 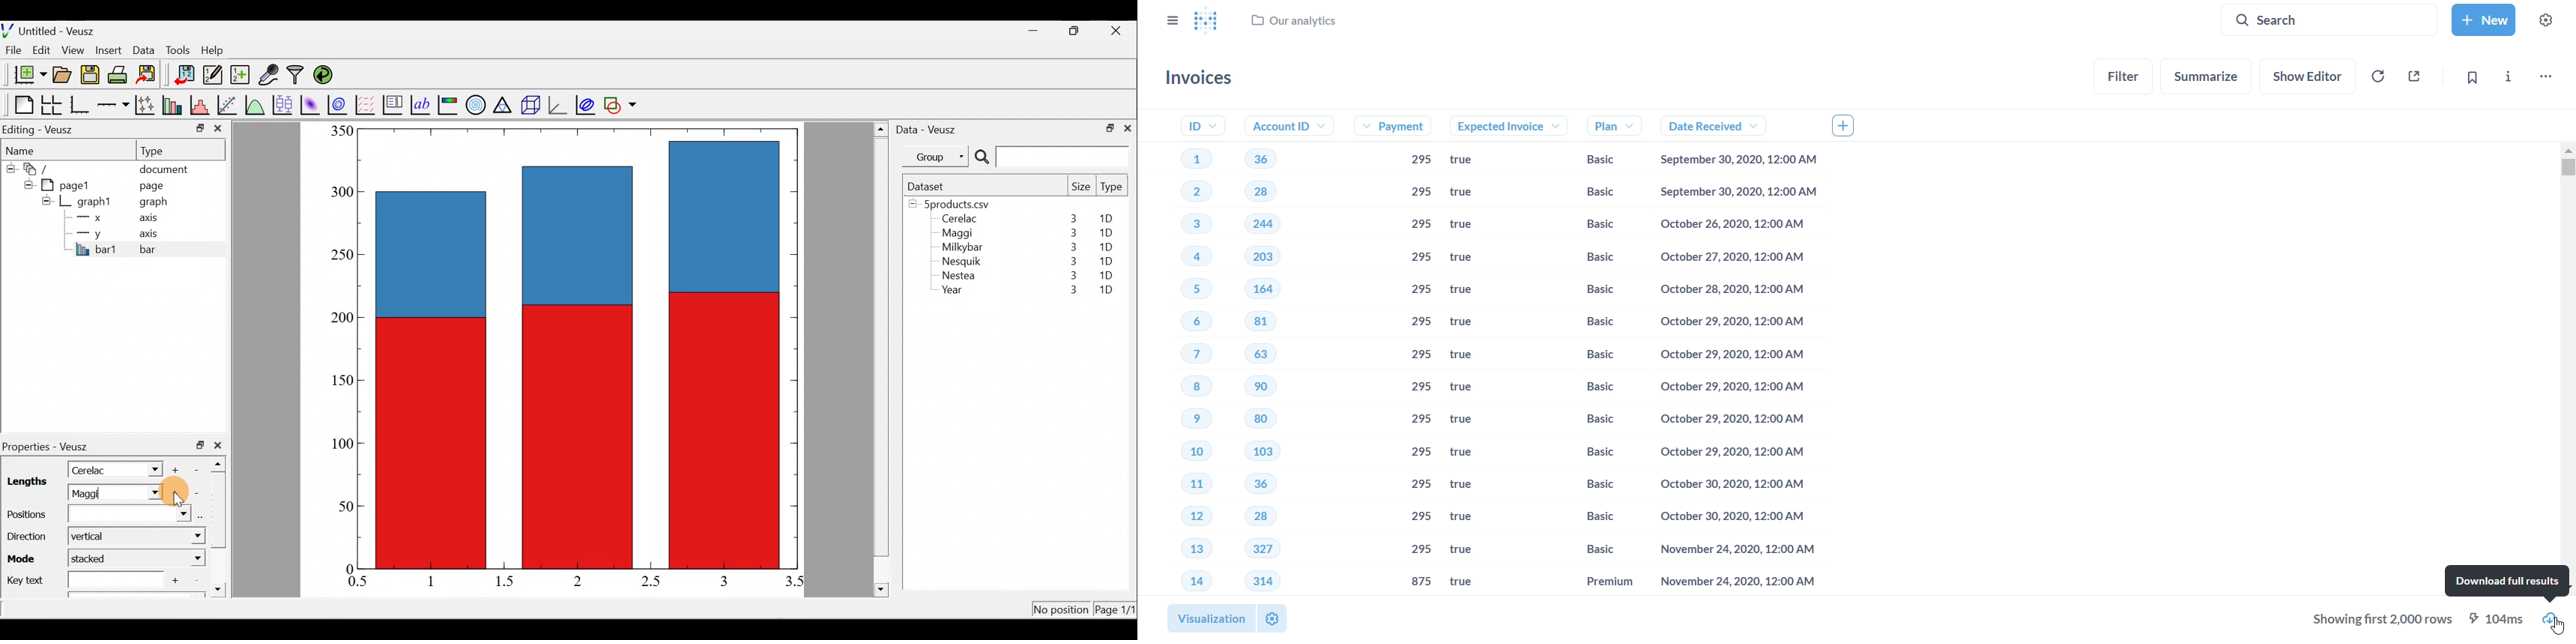 I want to click on Remove item, so click(x=200, y=469).